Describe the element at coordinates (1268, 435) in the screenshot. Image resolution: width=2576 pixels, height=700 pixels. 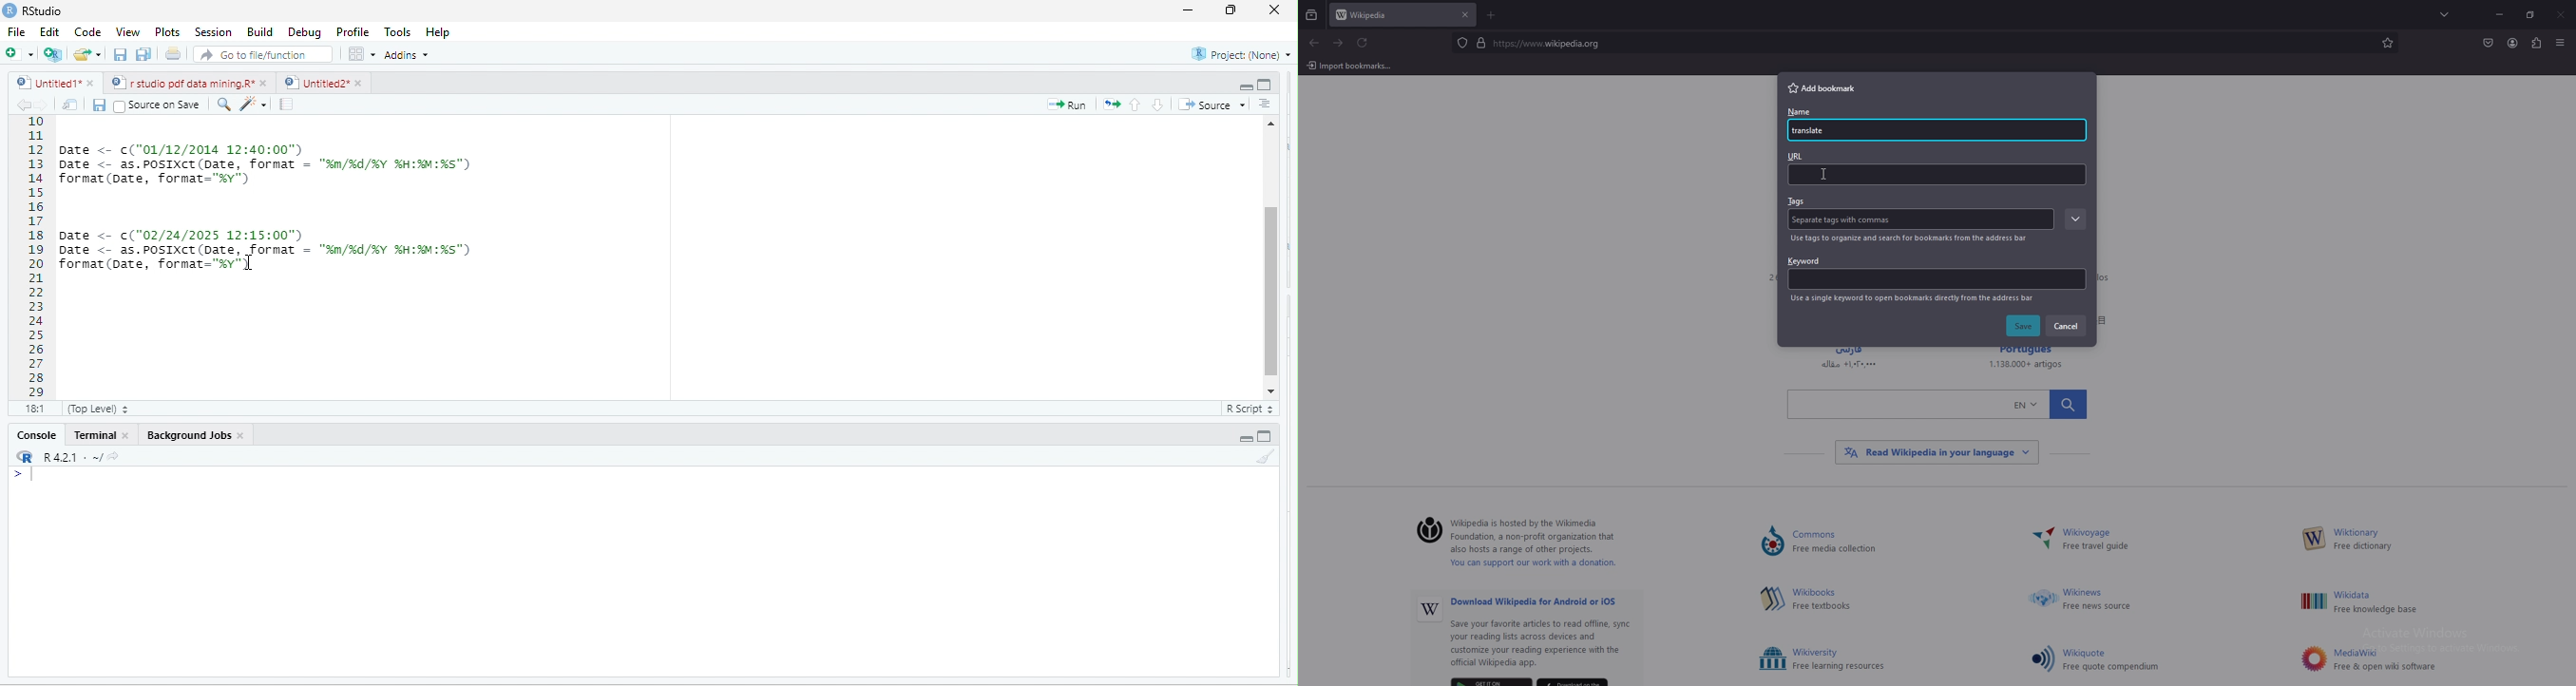
I see `hide console` at that location.